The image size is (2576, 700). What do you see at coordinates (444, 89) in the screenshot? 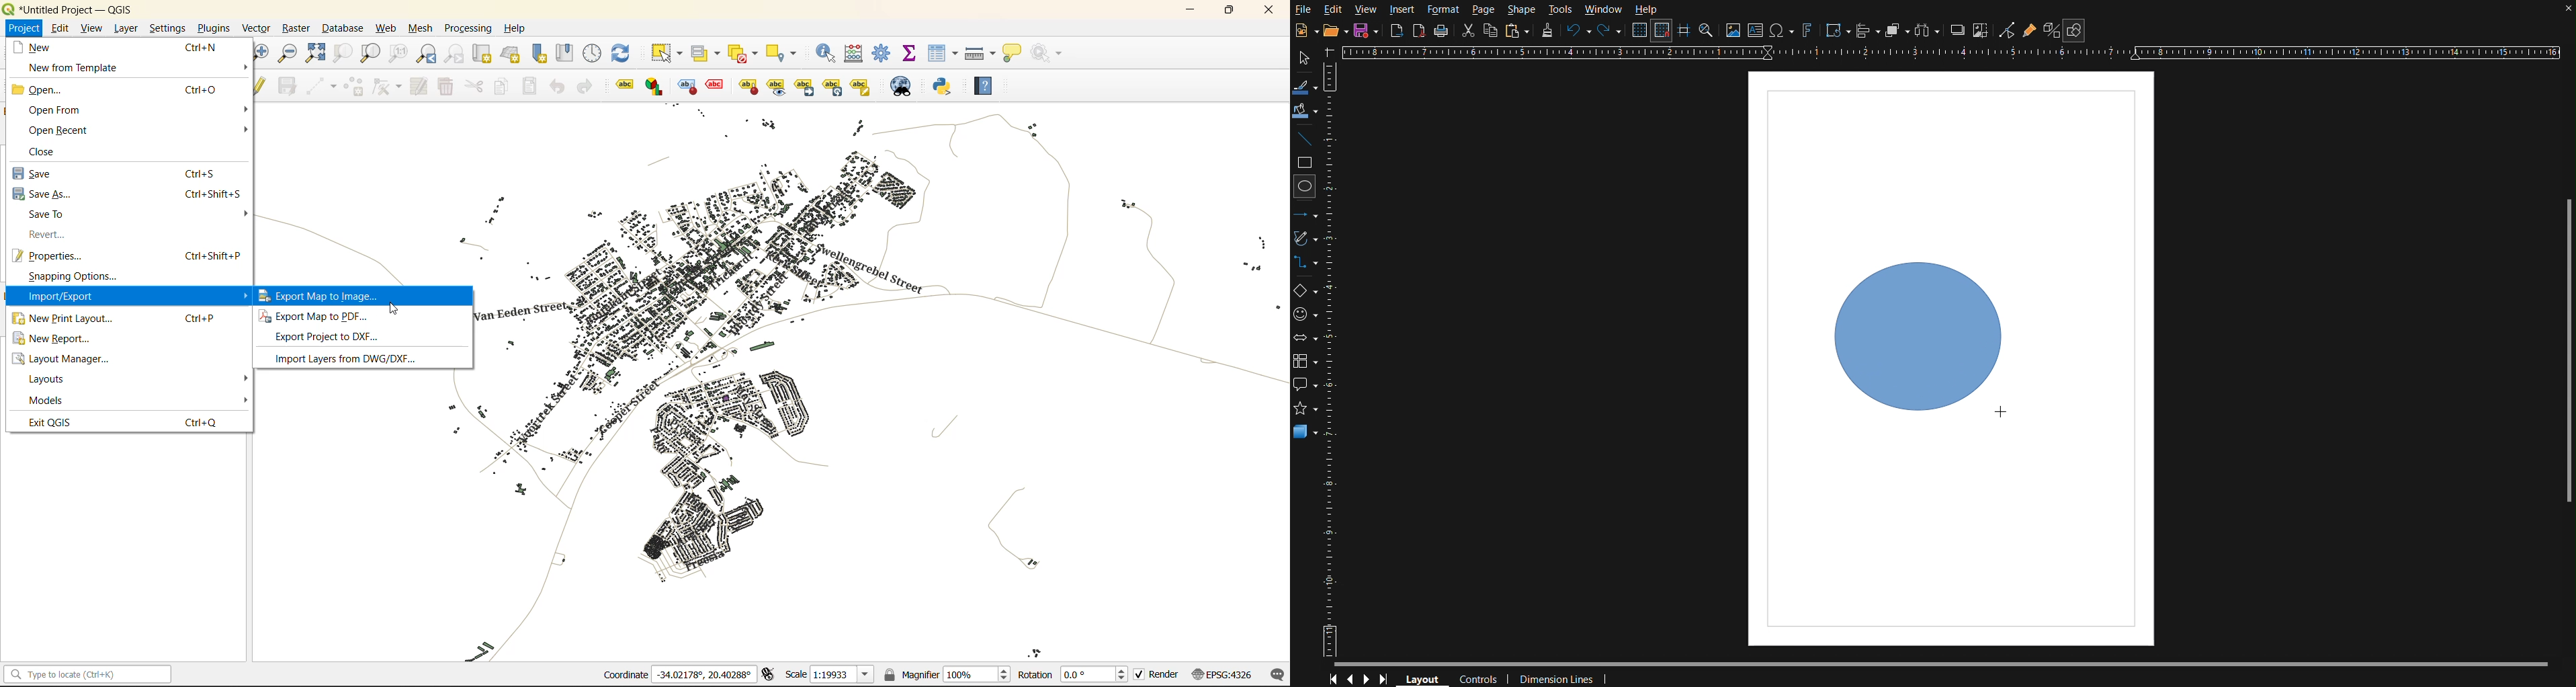
I see `delete` at bounding box center [444, 89].